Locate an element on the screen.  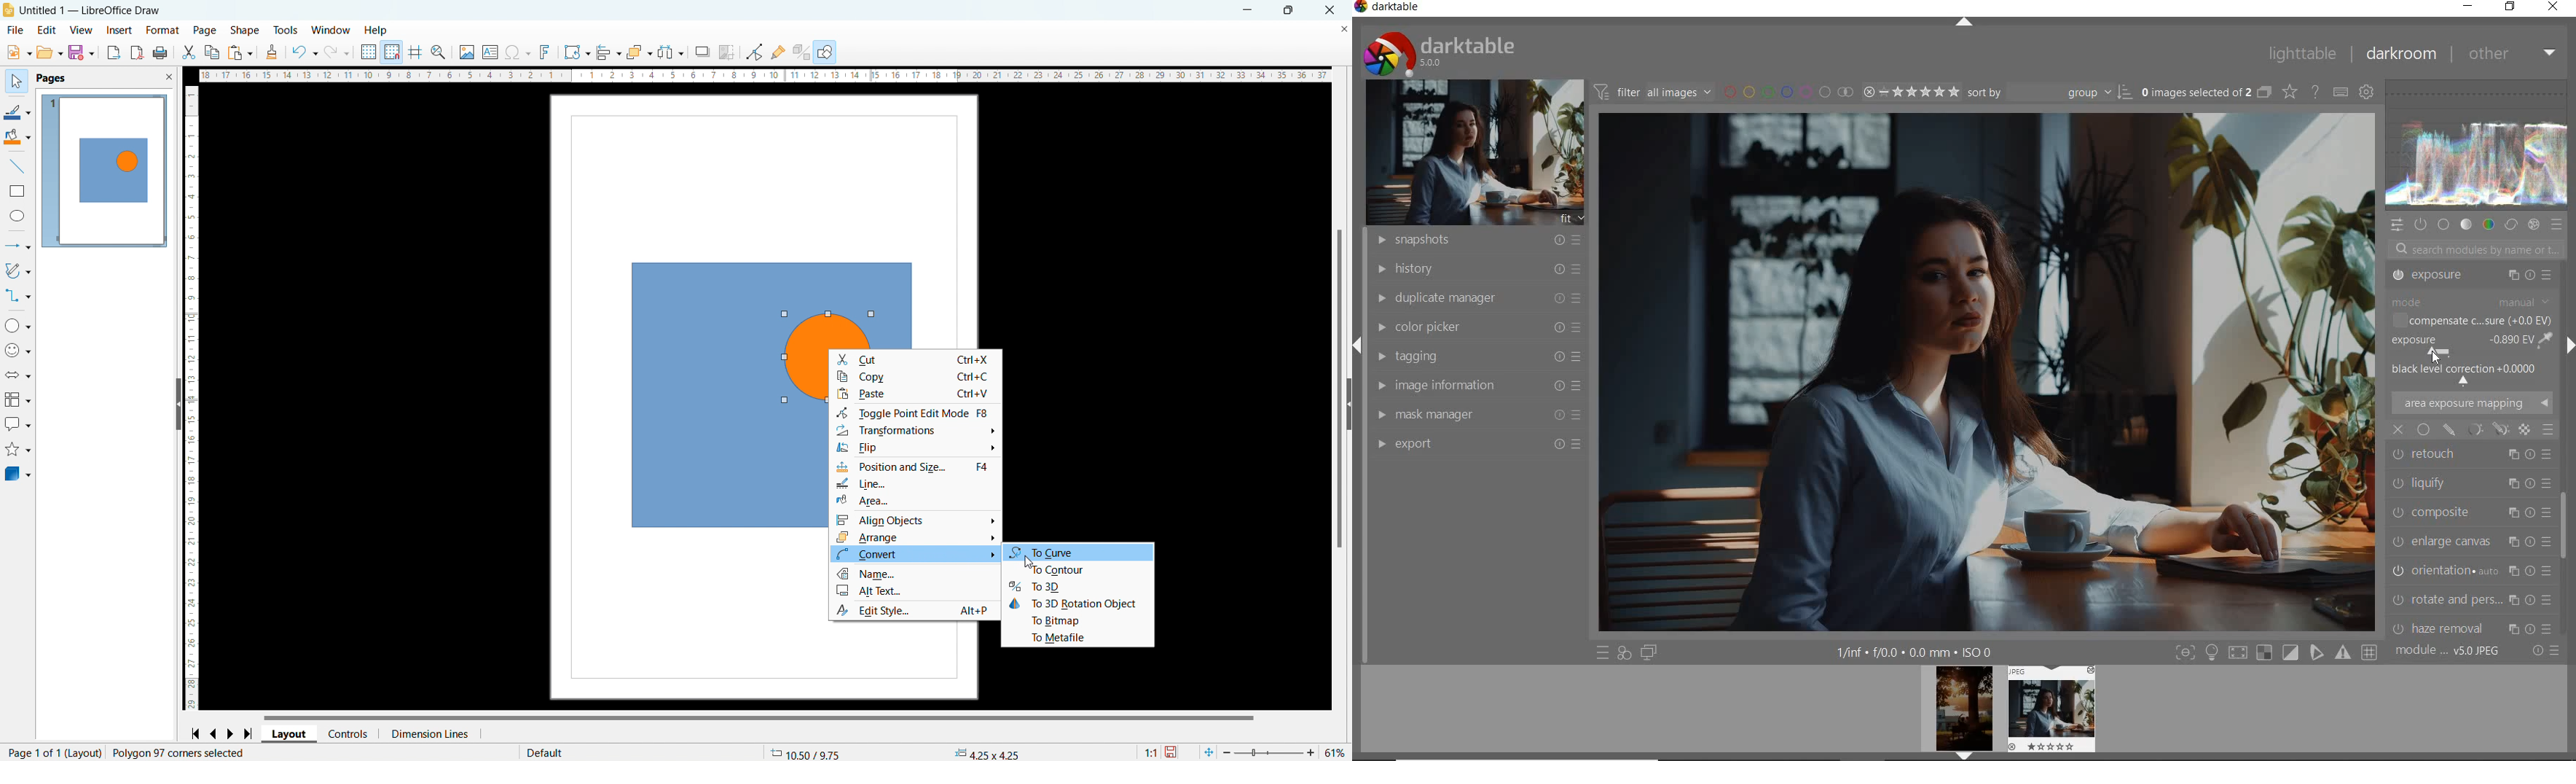
COLLAPSE GROUPED IMAGE is located at coordinates (2263, 93).